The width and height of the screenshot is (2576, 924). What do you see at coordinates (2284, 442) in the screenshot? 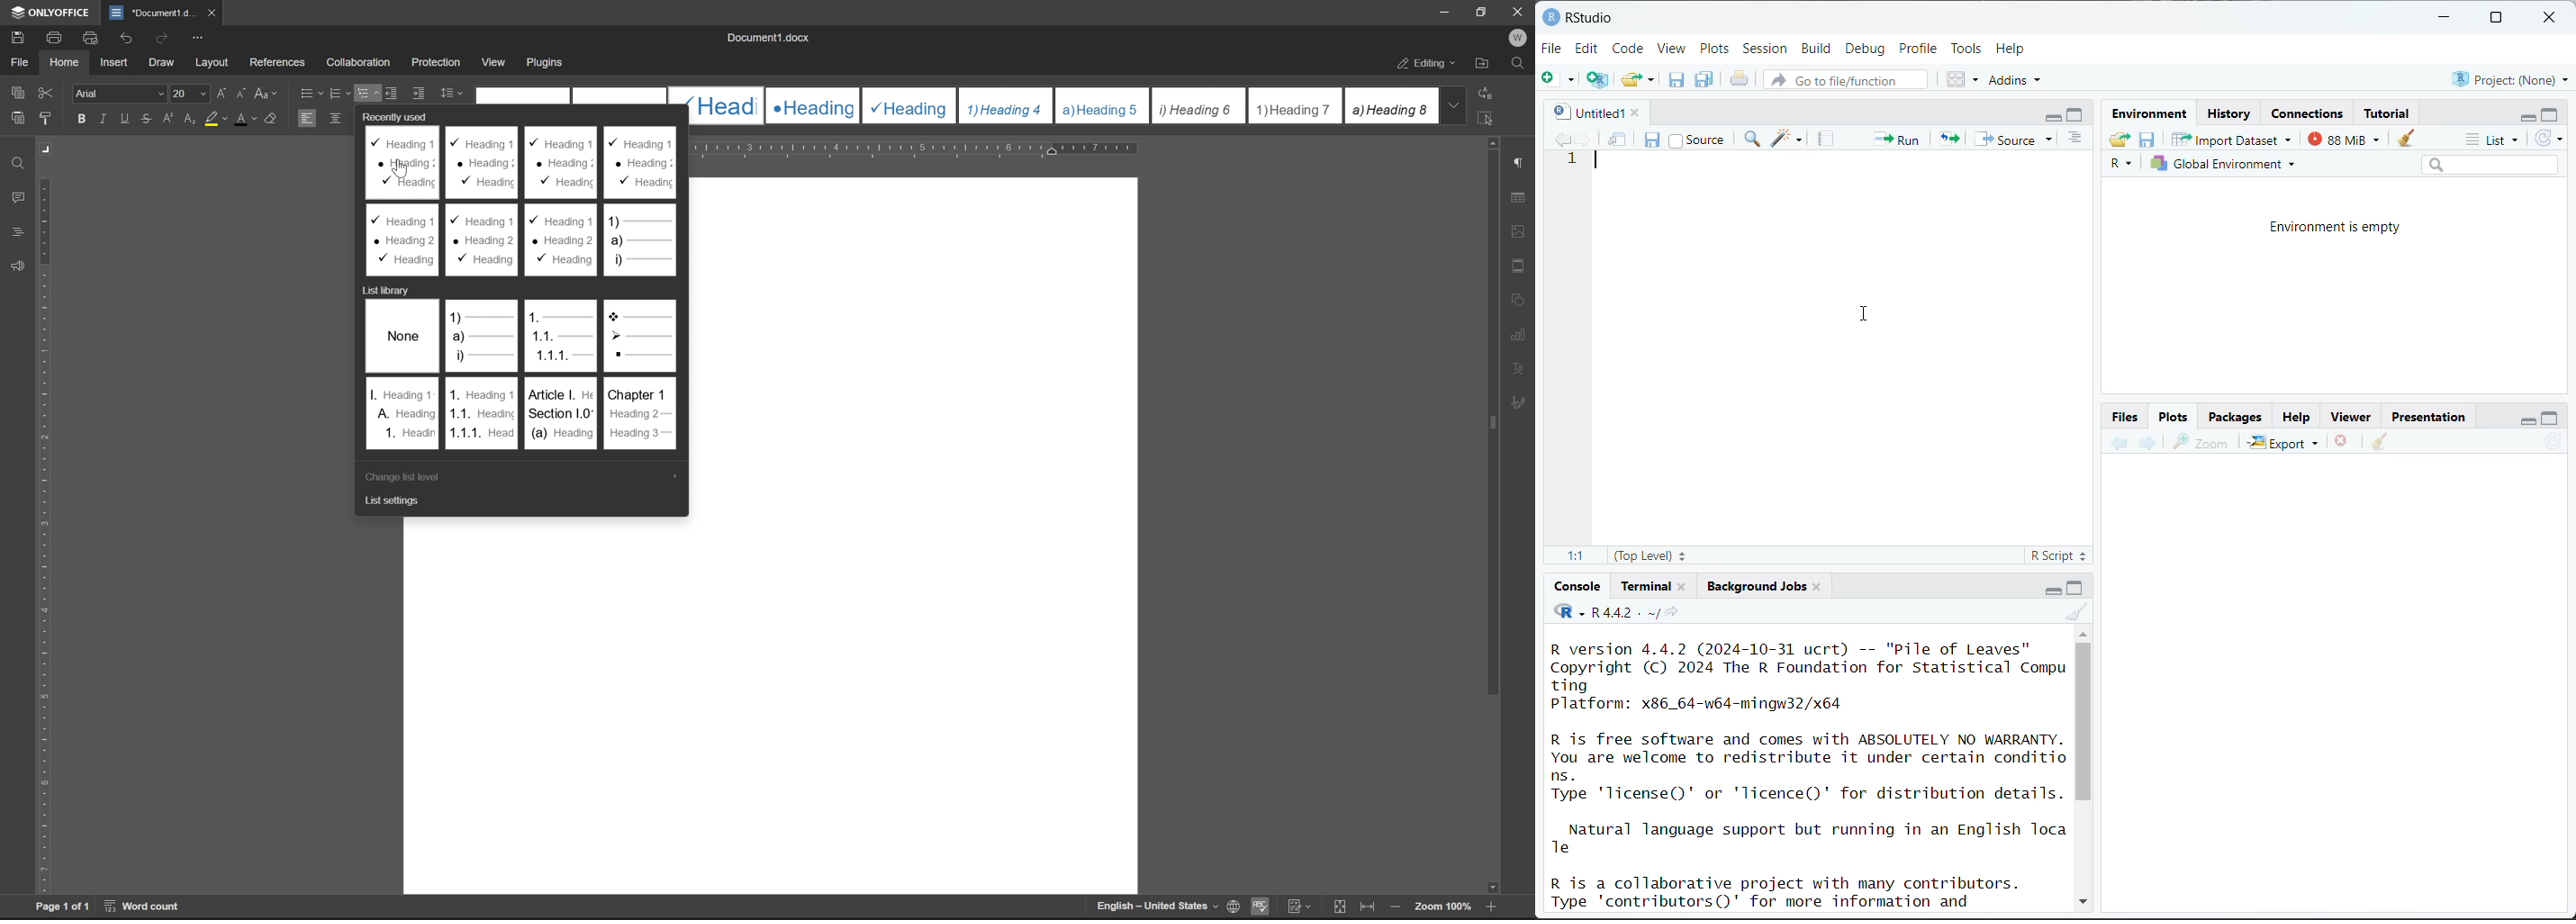
I see `Export` at bounding box center [2284, 442].